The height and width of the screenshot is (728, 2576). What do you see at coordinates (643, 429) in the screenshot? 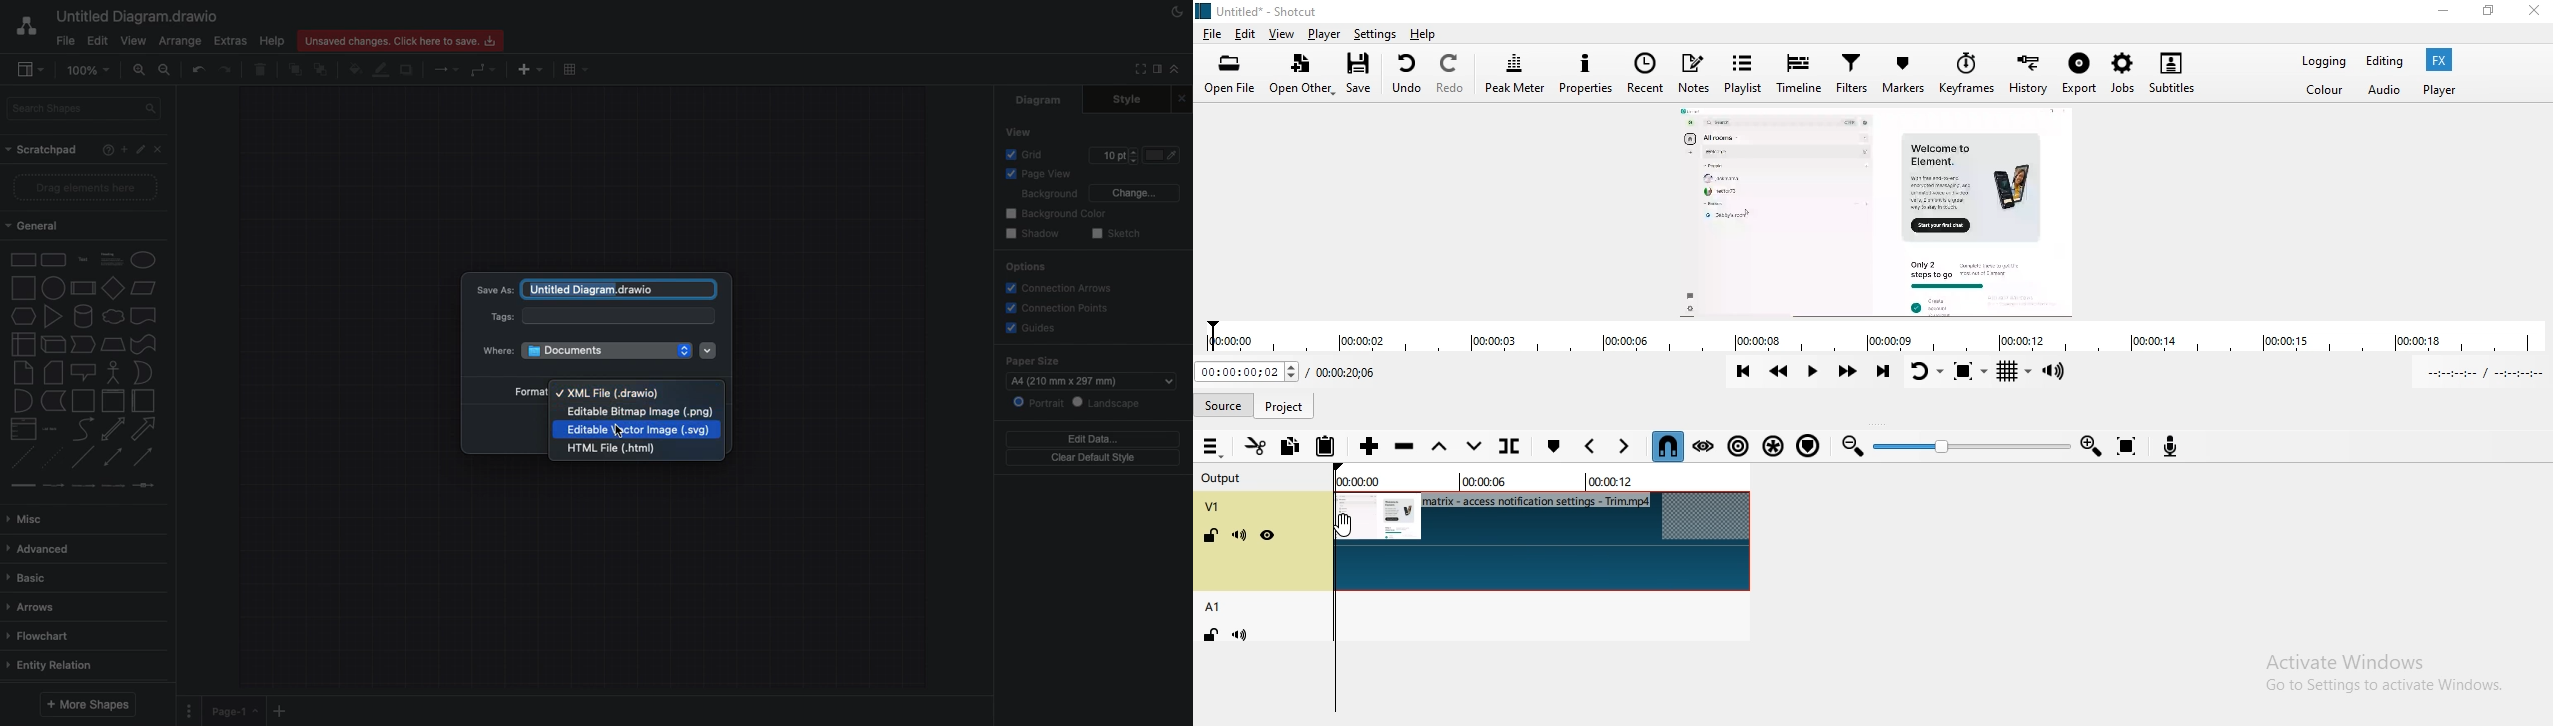
I see `Editable Vector Image` at bounding box center [643, 429].